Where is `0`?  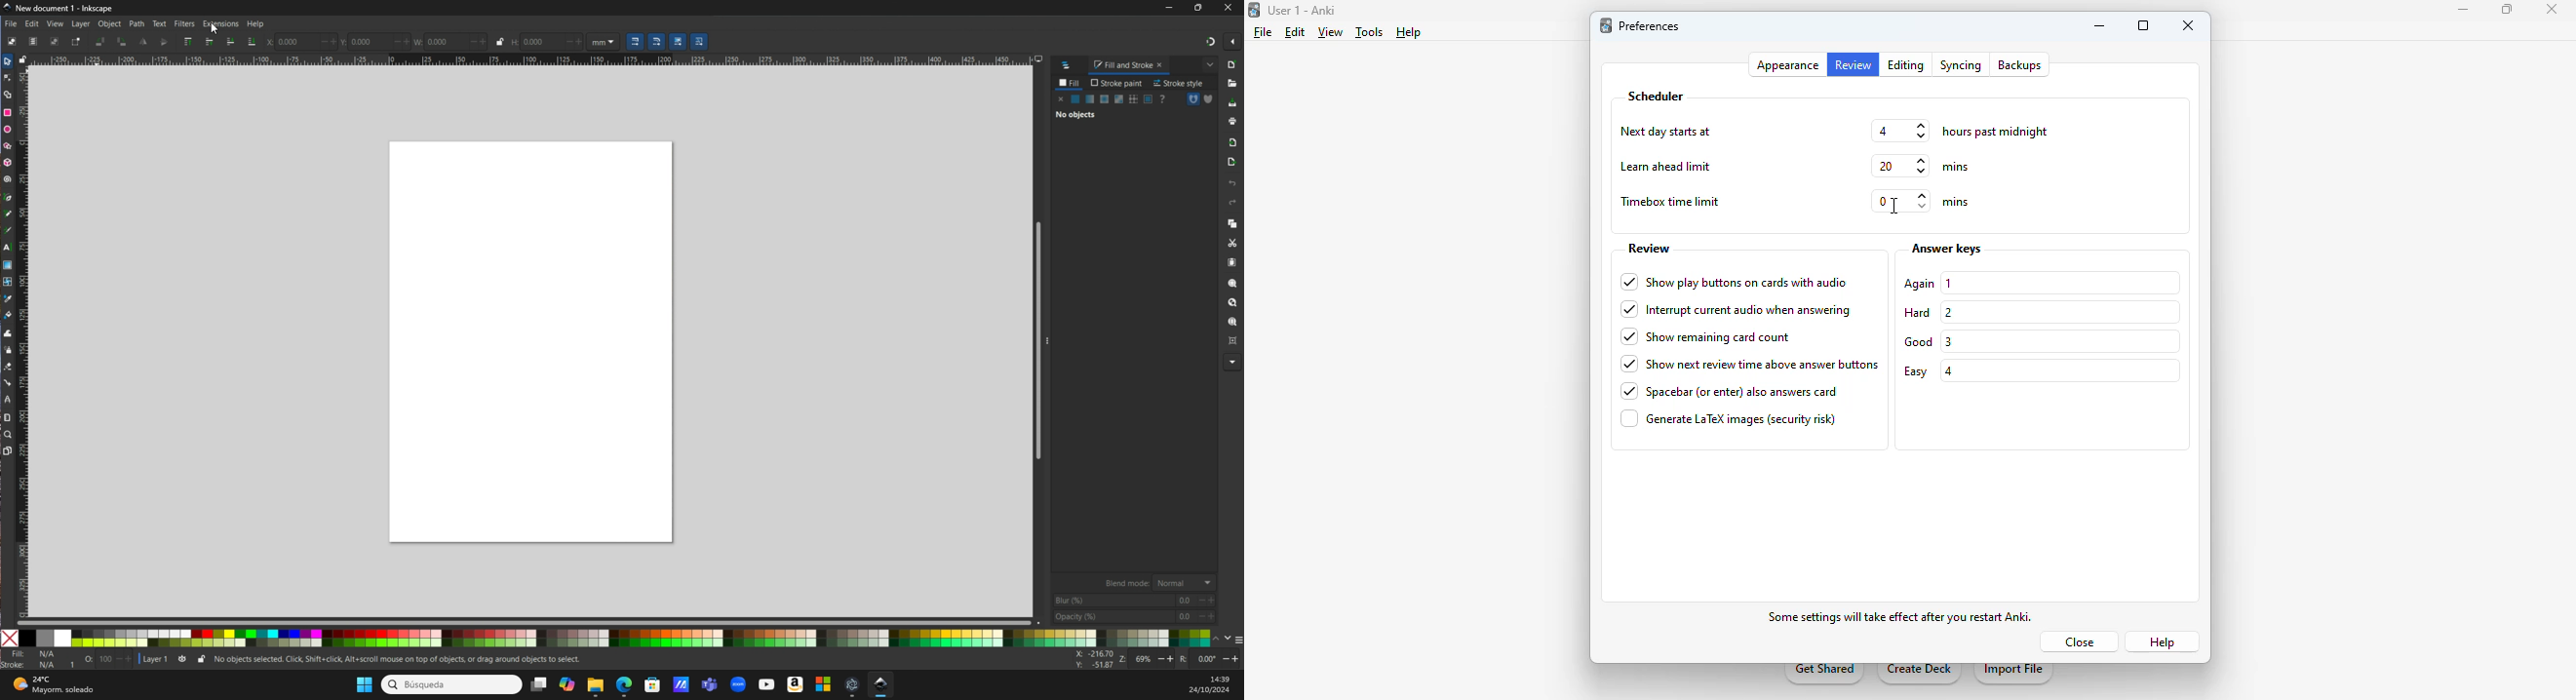 0 is located at coordinates (1898, 201).